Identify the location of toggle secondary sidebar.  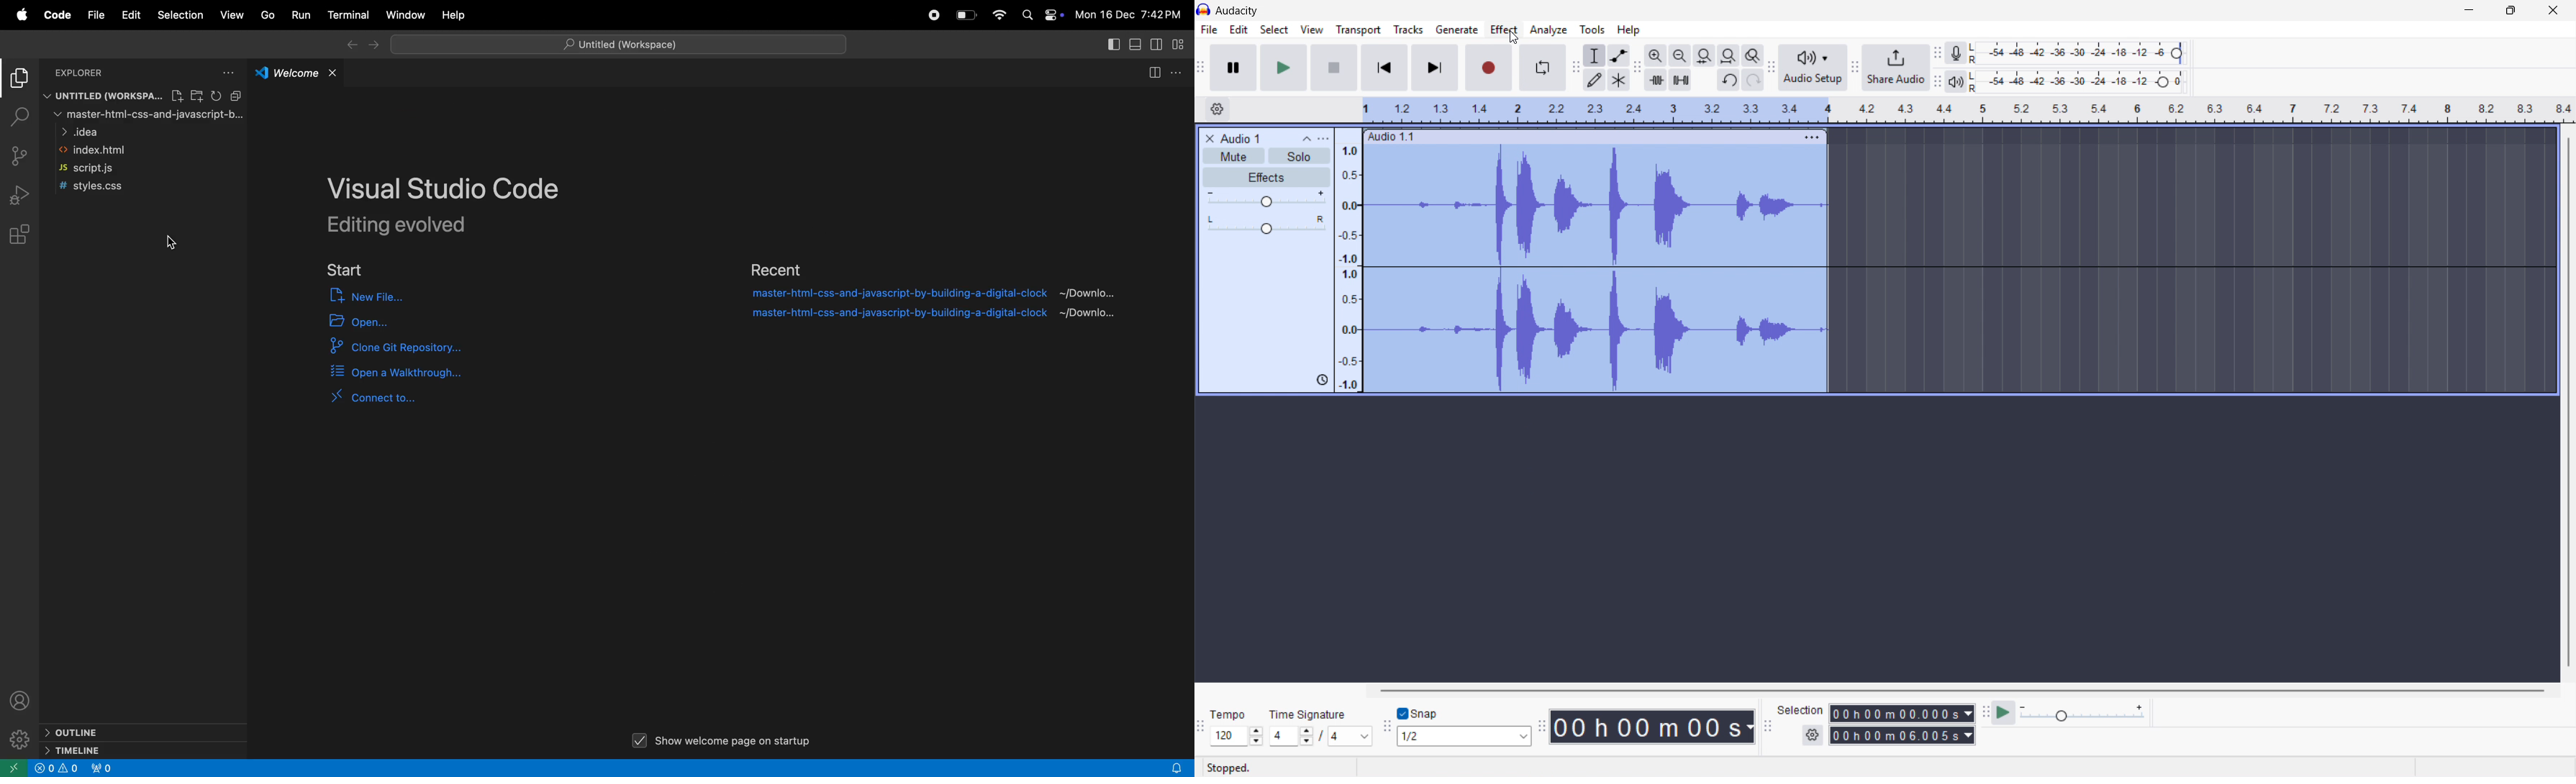
(1156, 44).